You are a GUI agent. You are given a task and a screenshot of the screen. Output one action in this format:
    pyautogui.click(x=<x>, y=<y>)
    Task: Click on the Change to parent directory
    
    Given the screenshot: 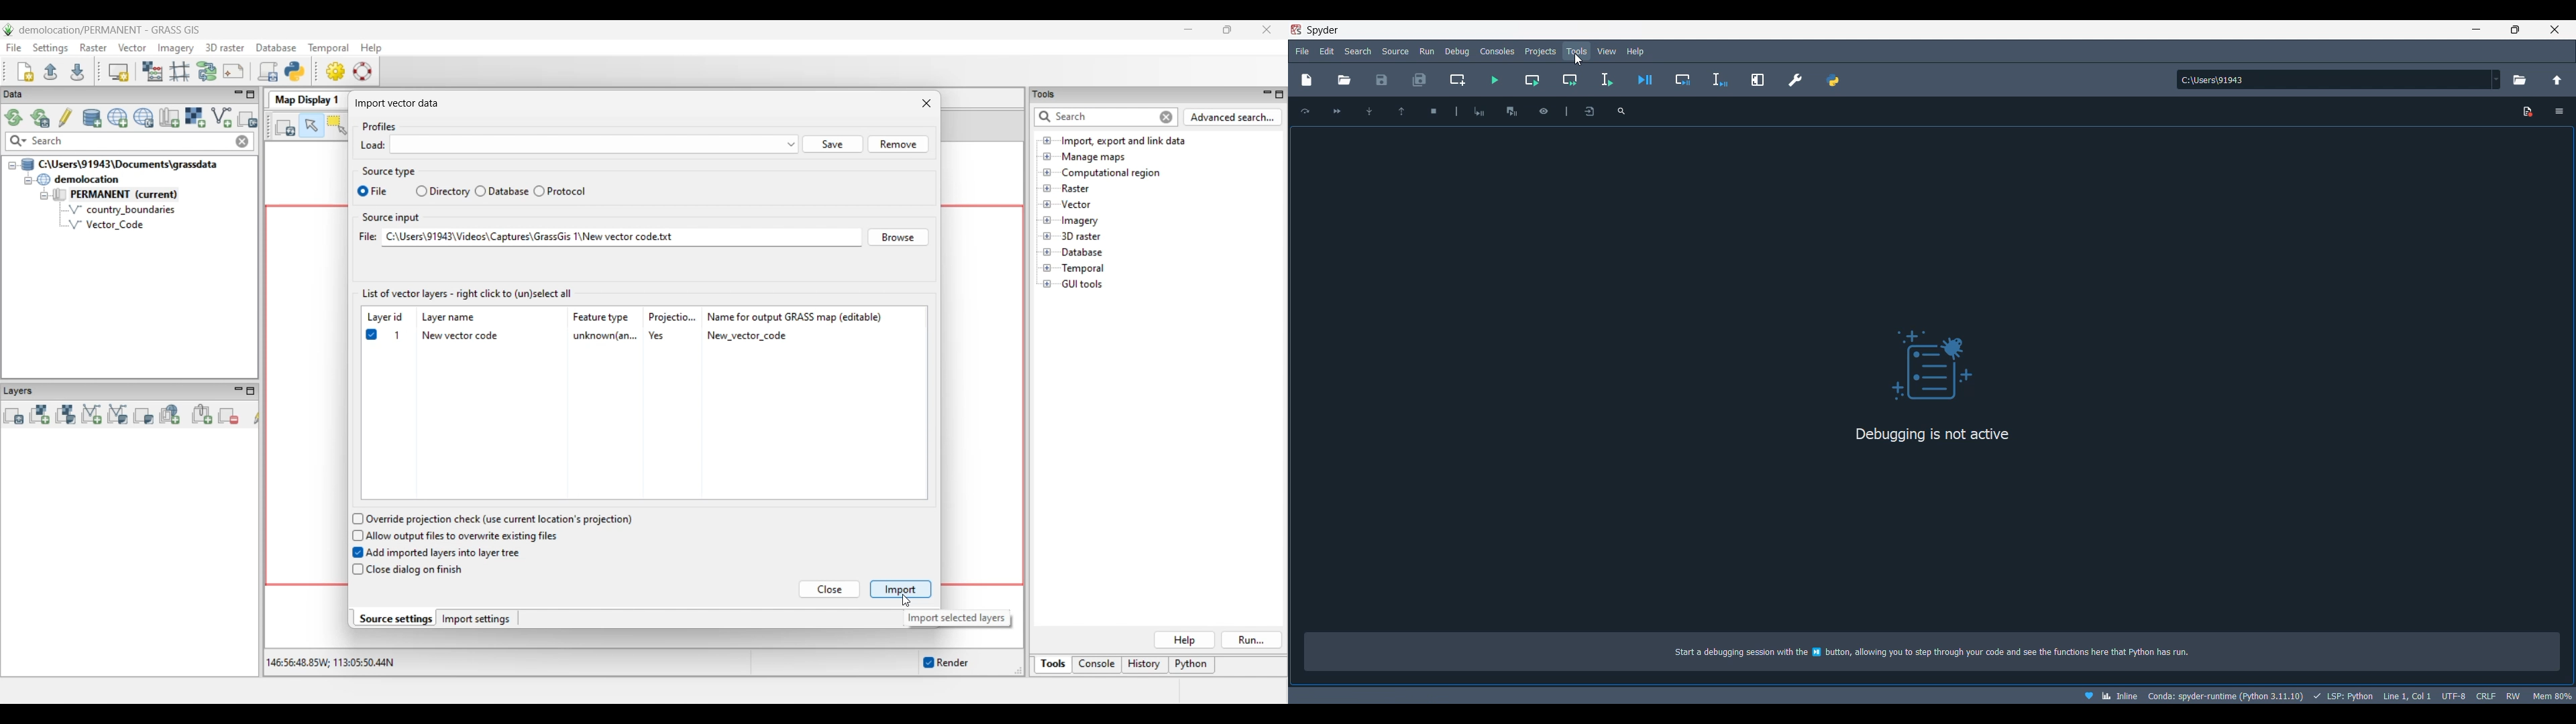 What is the action you would take?
    pyautogui.click(x=2557, y=80)
    